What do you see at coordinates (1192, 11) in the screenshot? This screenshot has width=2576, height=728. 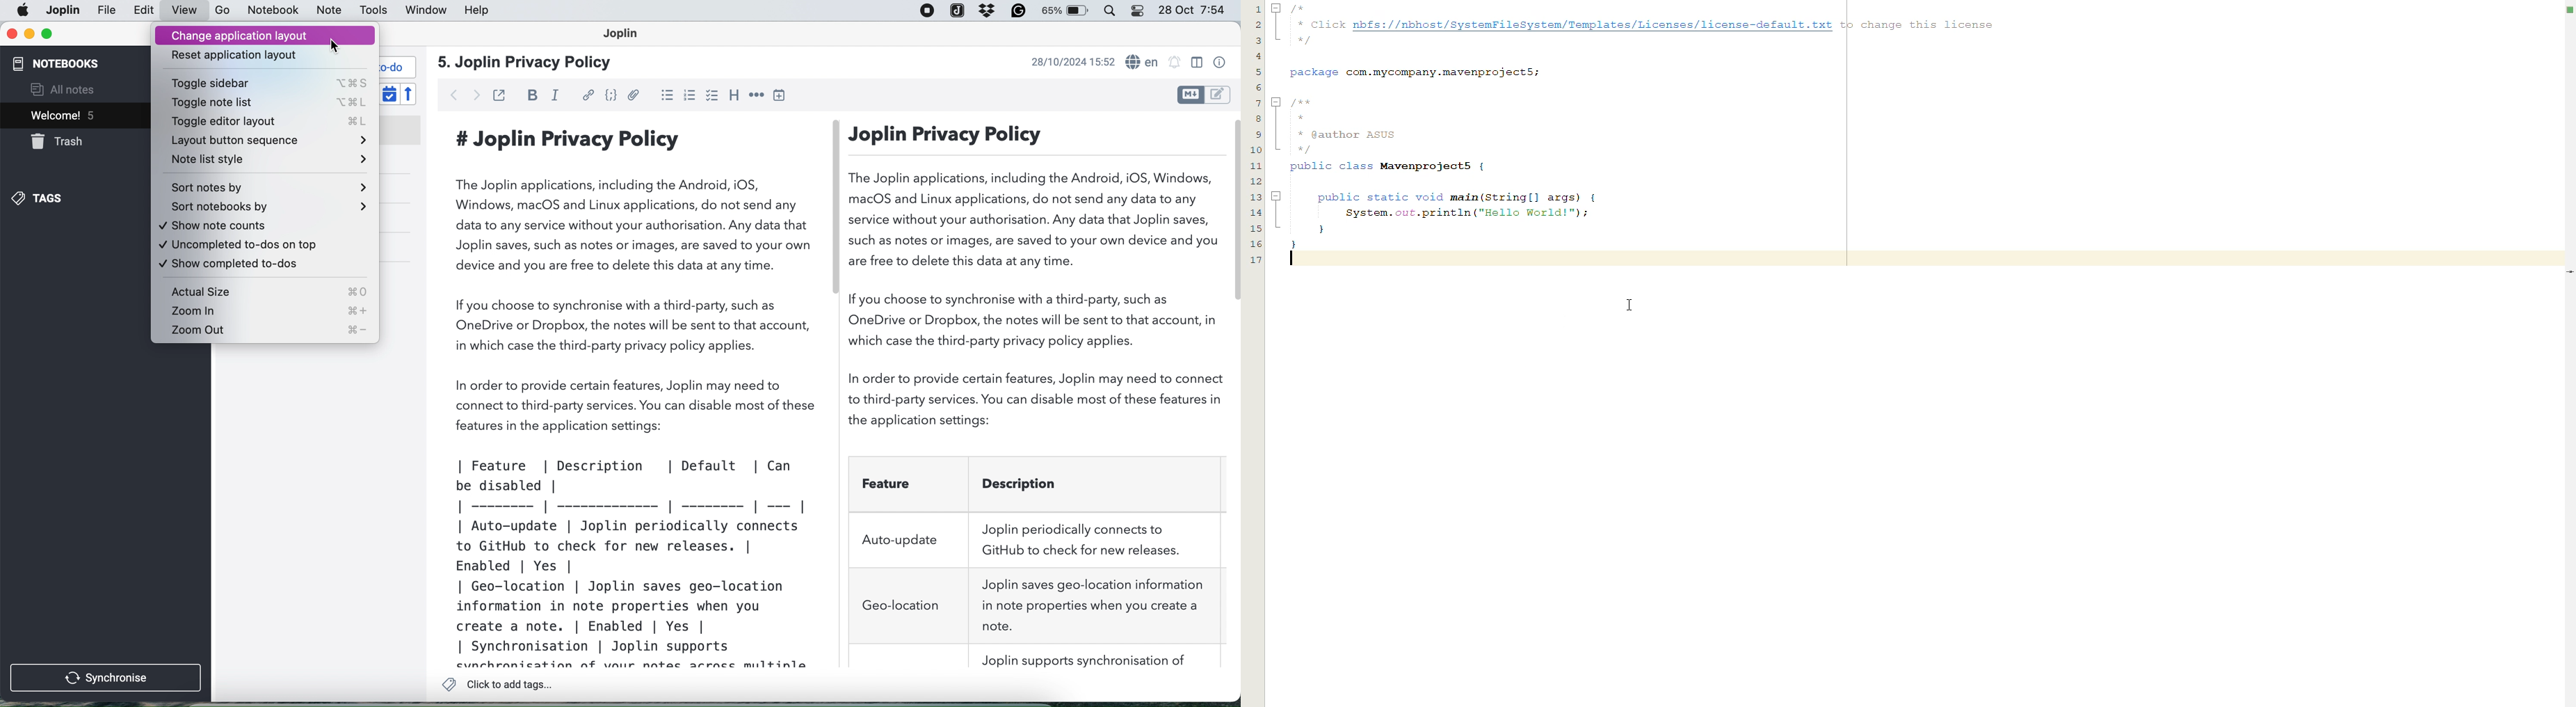 I see `28 Oct 7:54` at bounding box center [1192, 11].